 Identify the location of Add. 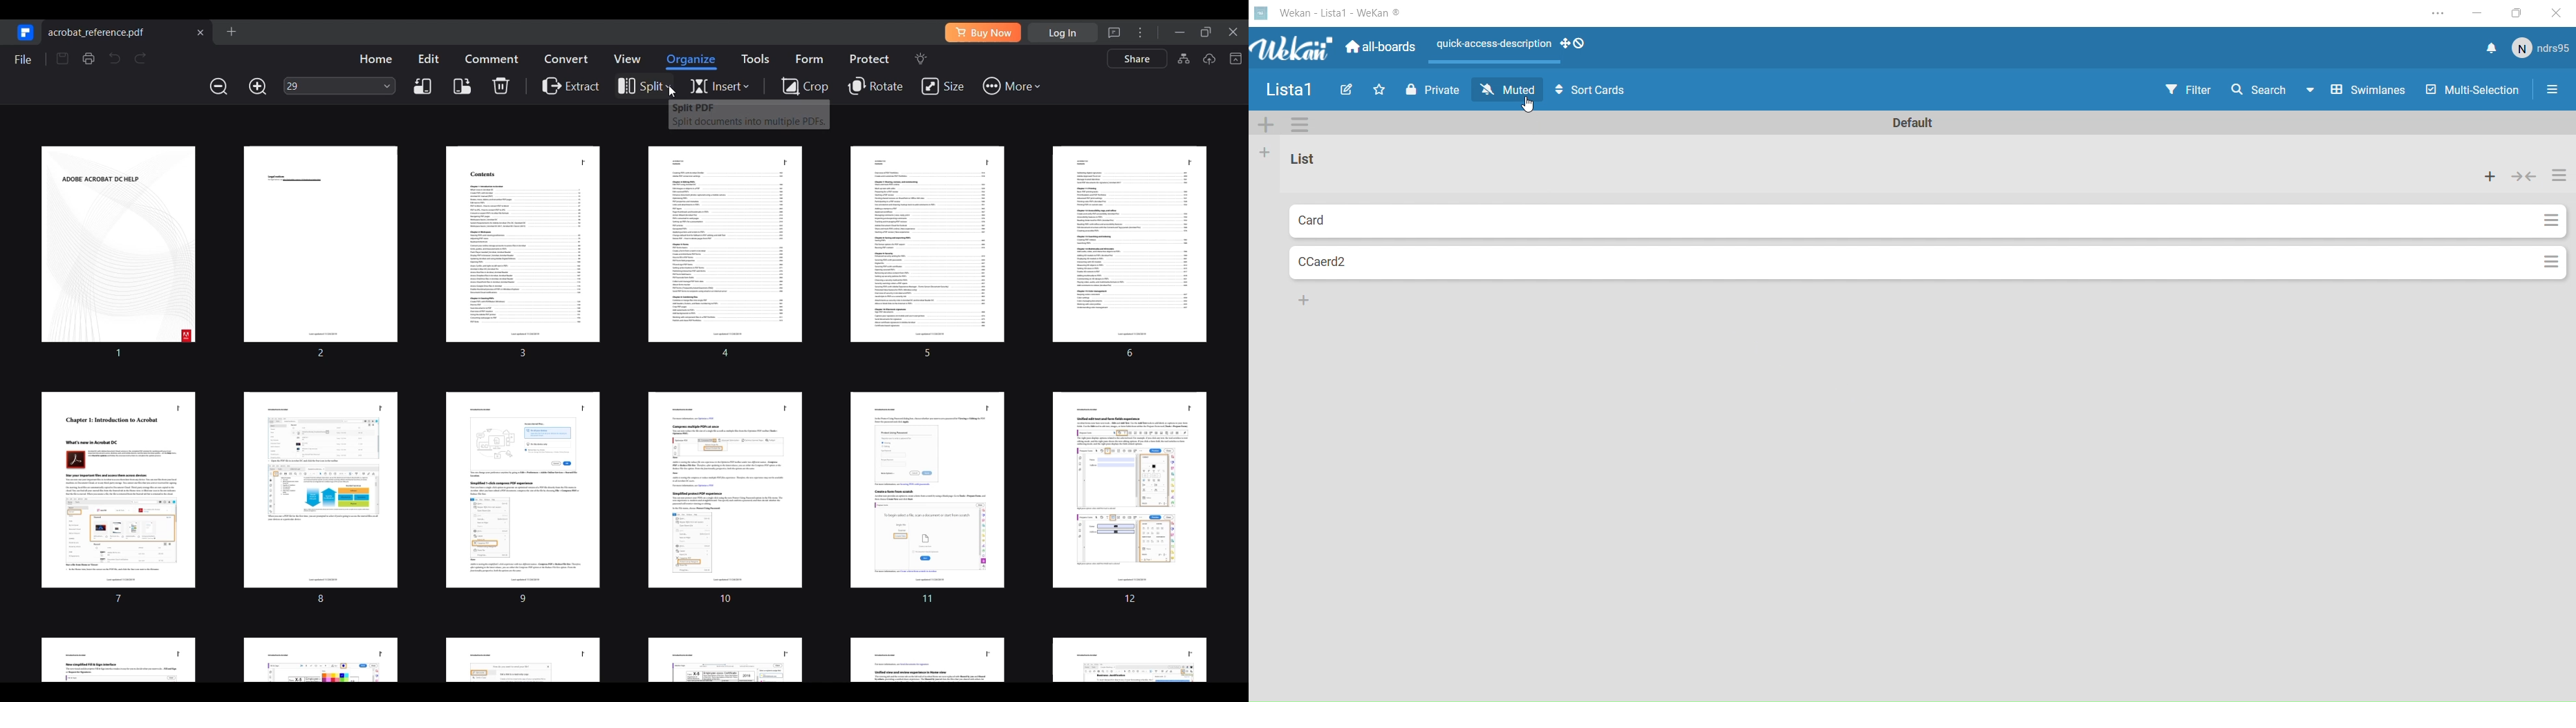
(1267, 154).